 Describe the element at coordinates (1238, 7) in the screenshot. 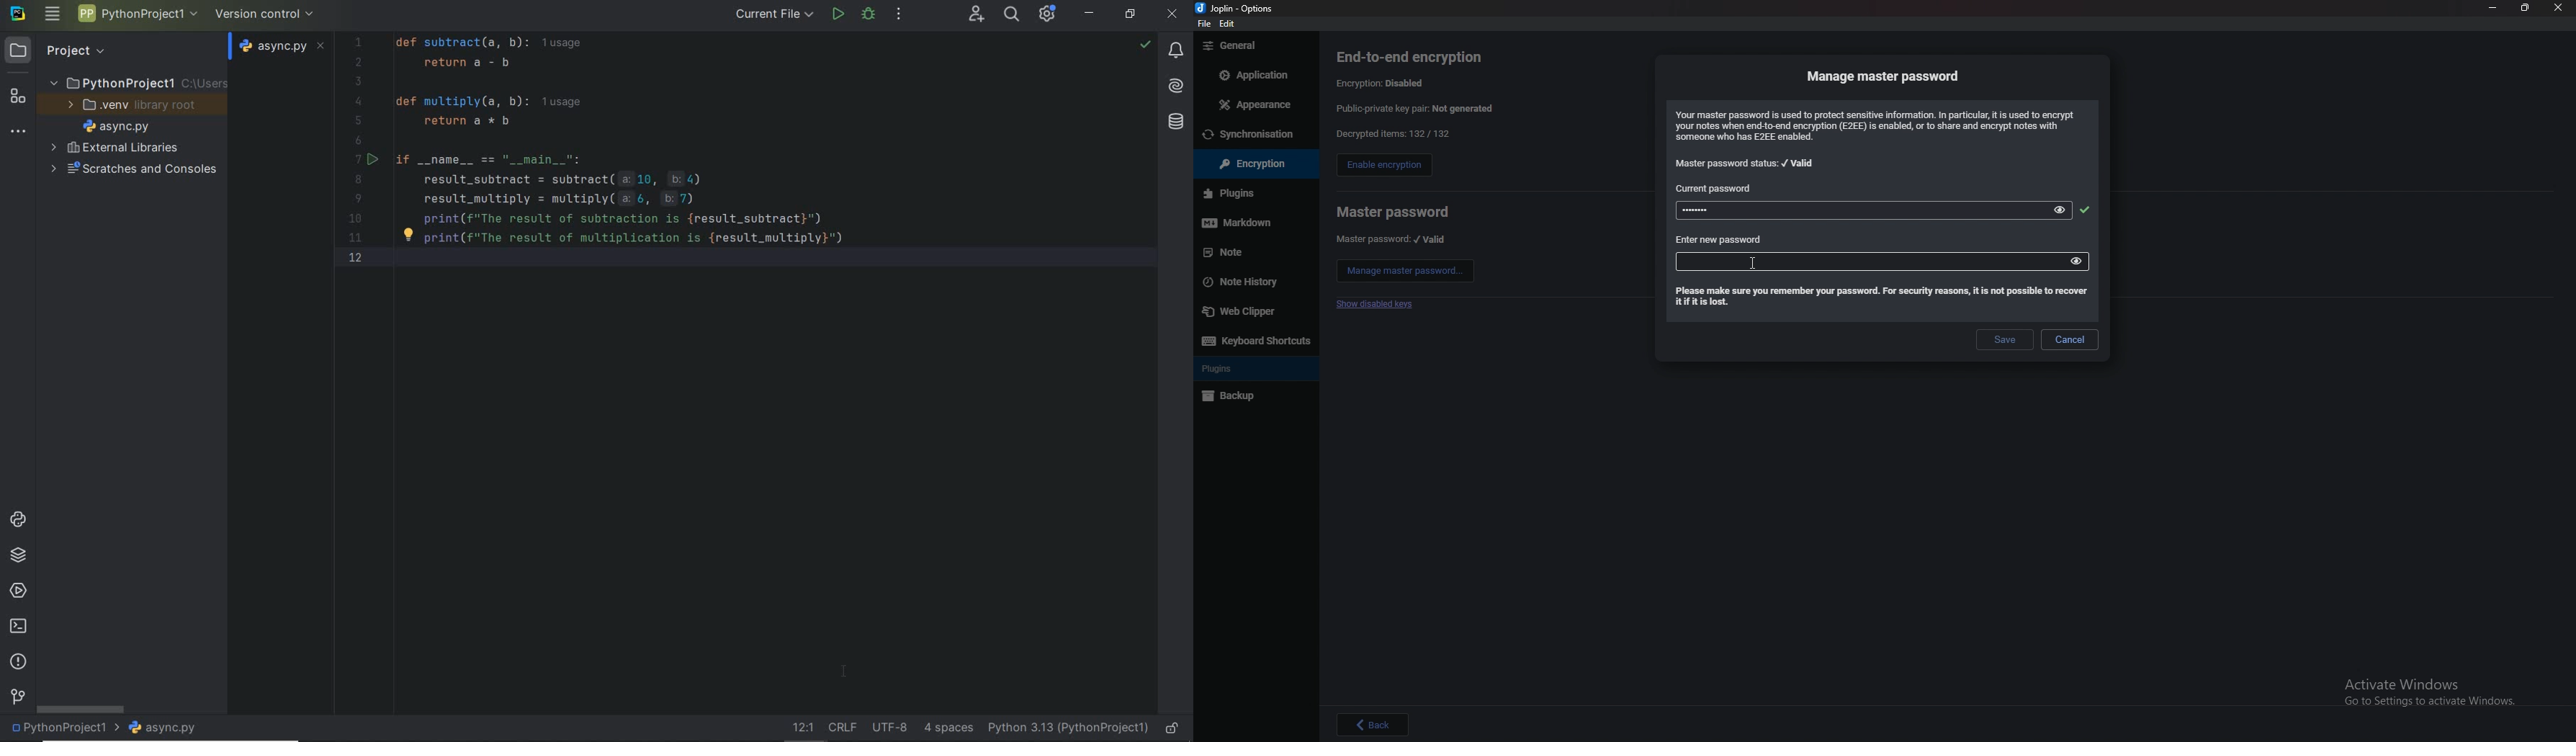

I see `options` at that location.